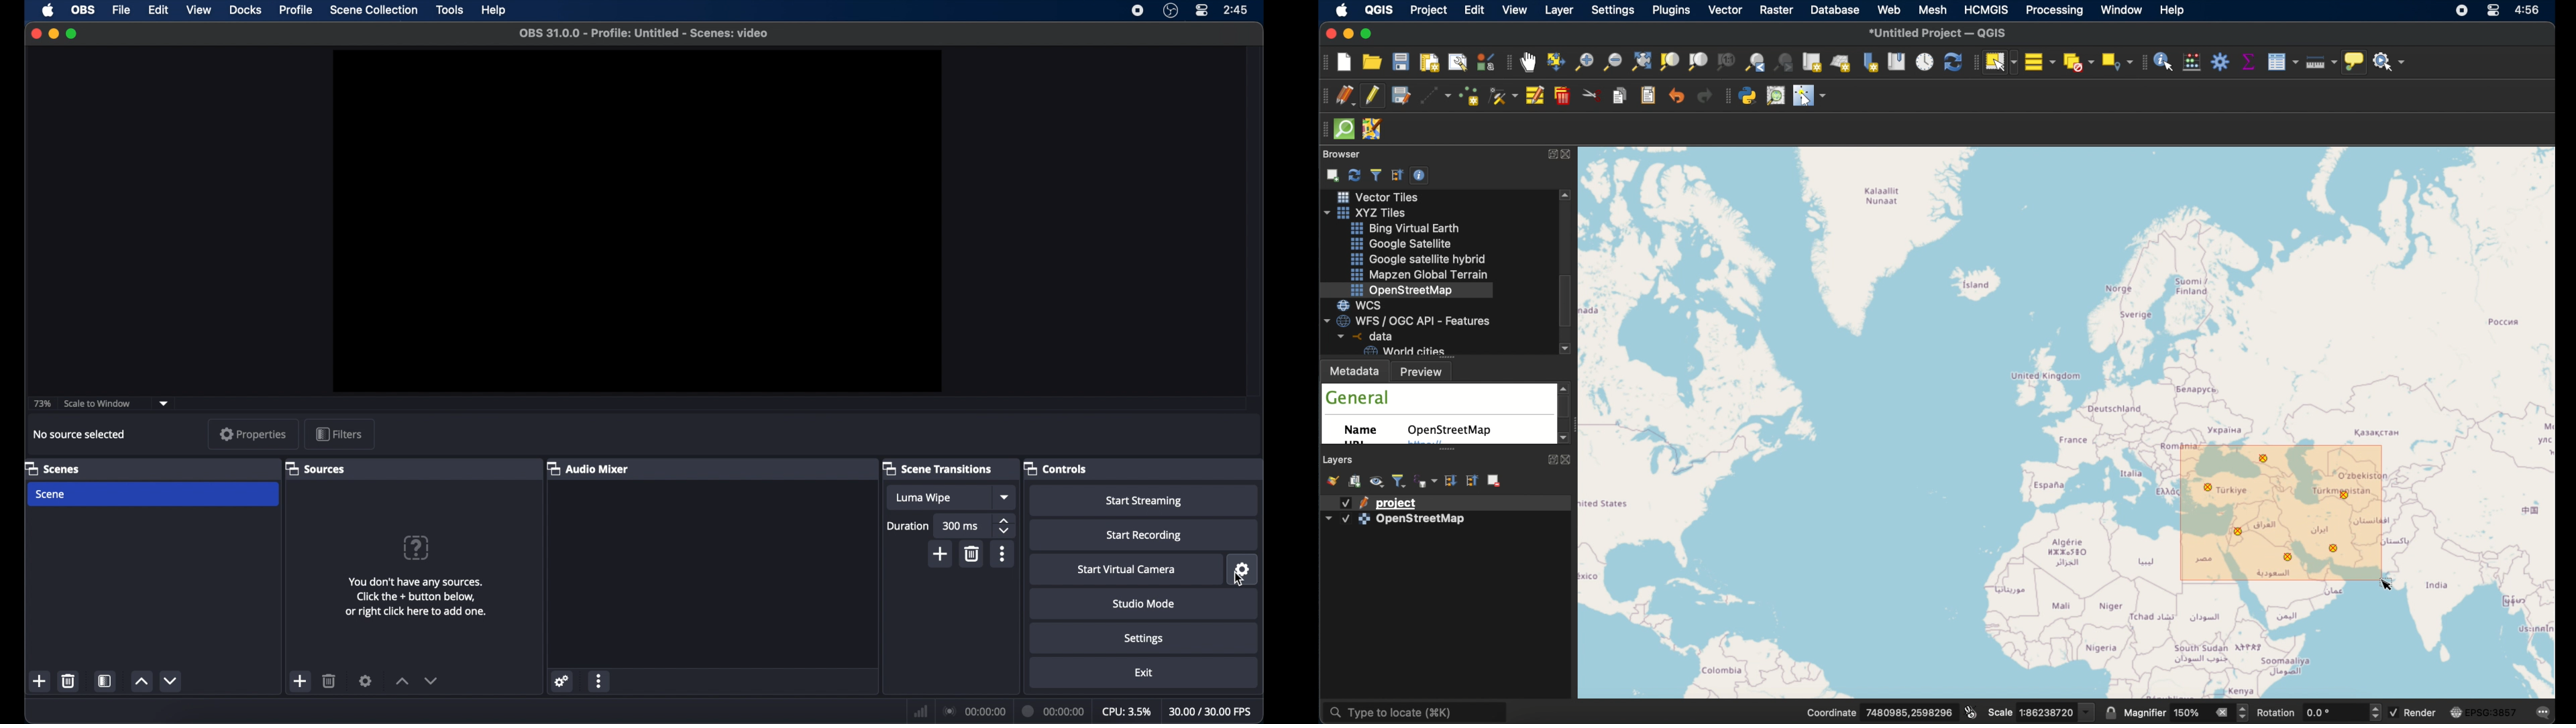  What do you see at coordinates (1567, 196) in the screenshot?
I see `scroll up arrow` at bounding box center [1567, 196].